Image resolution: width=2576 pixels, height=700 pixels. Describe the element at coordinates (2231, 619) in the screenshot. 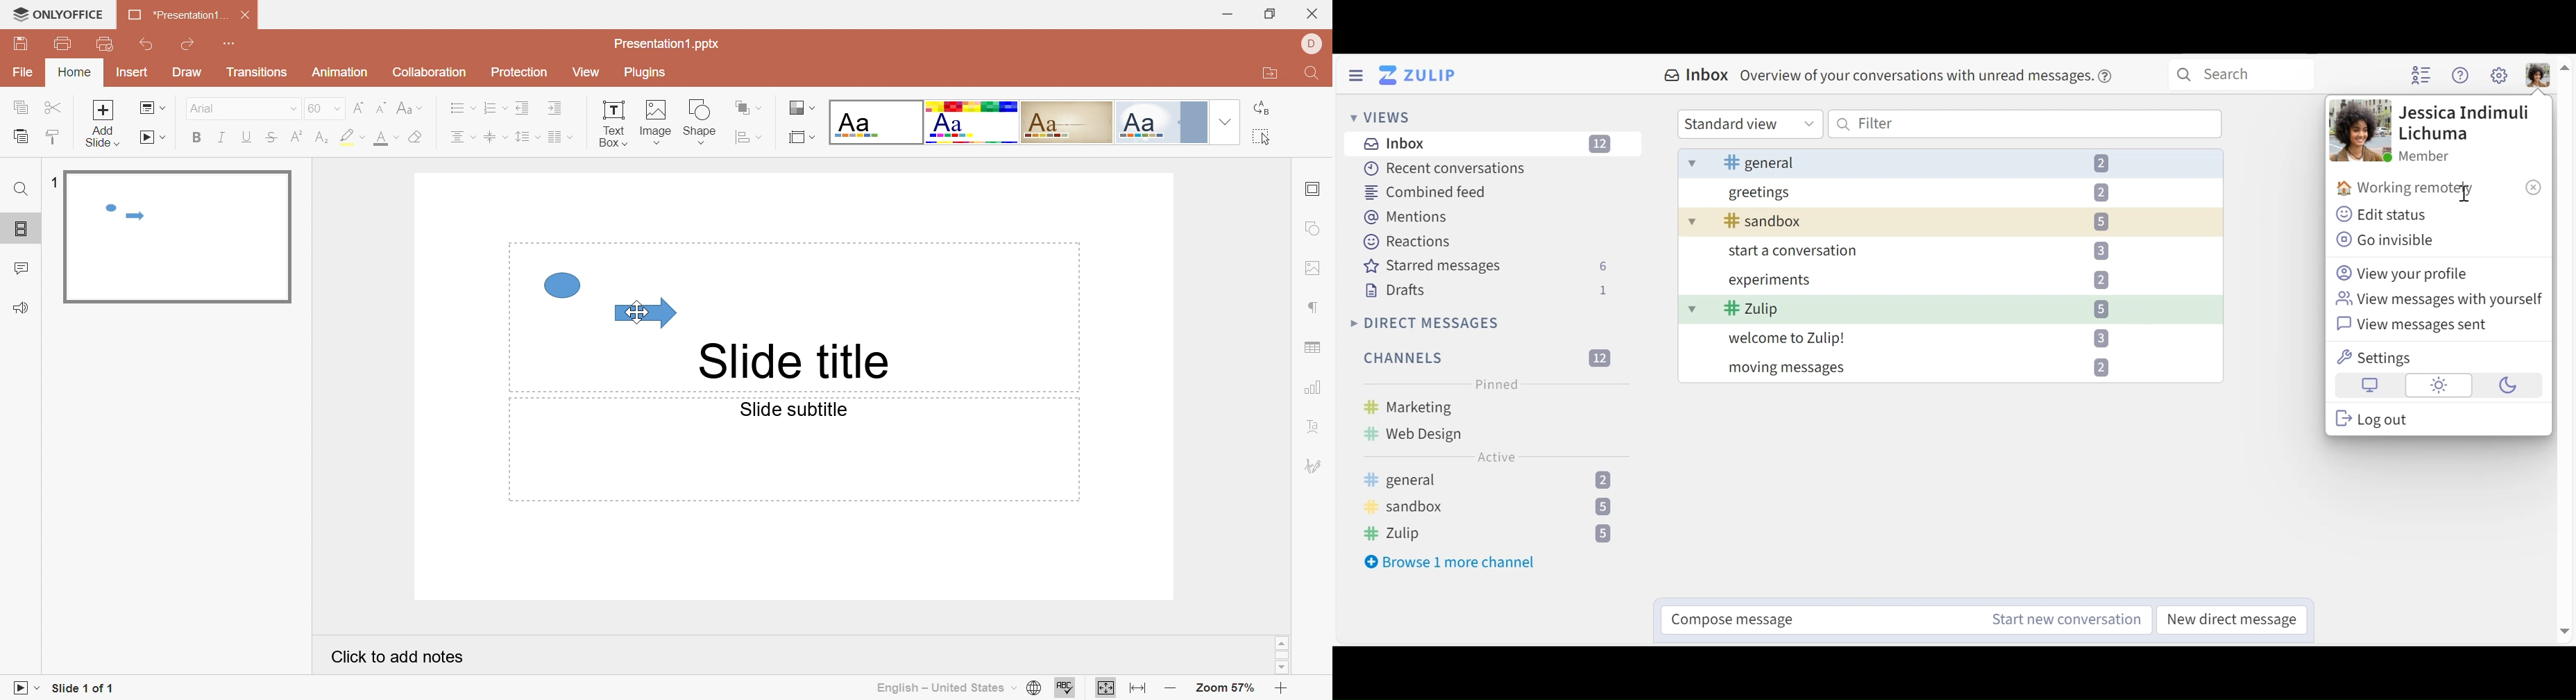

I see `New direct message` at that location.